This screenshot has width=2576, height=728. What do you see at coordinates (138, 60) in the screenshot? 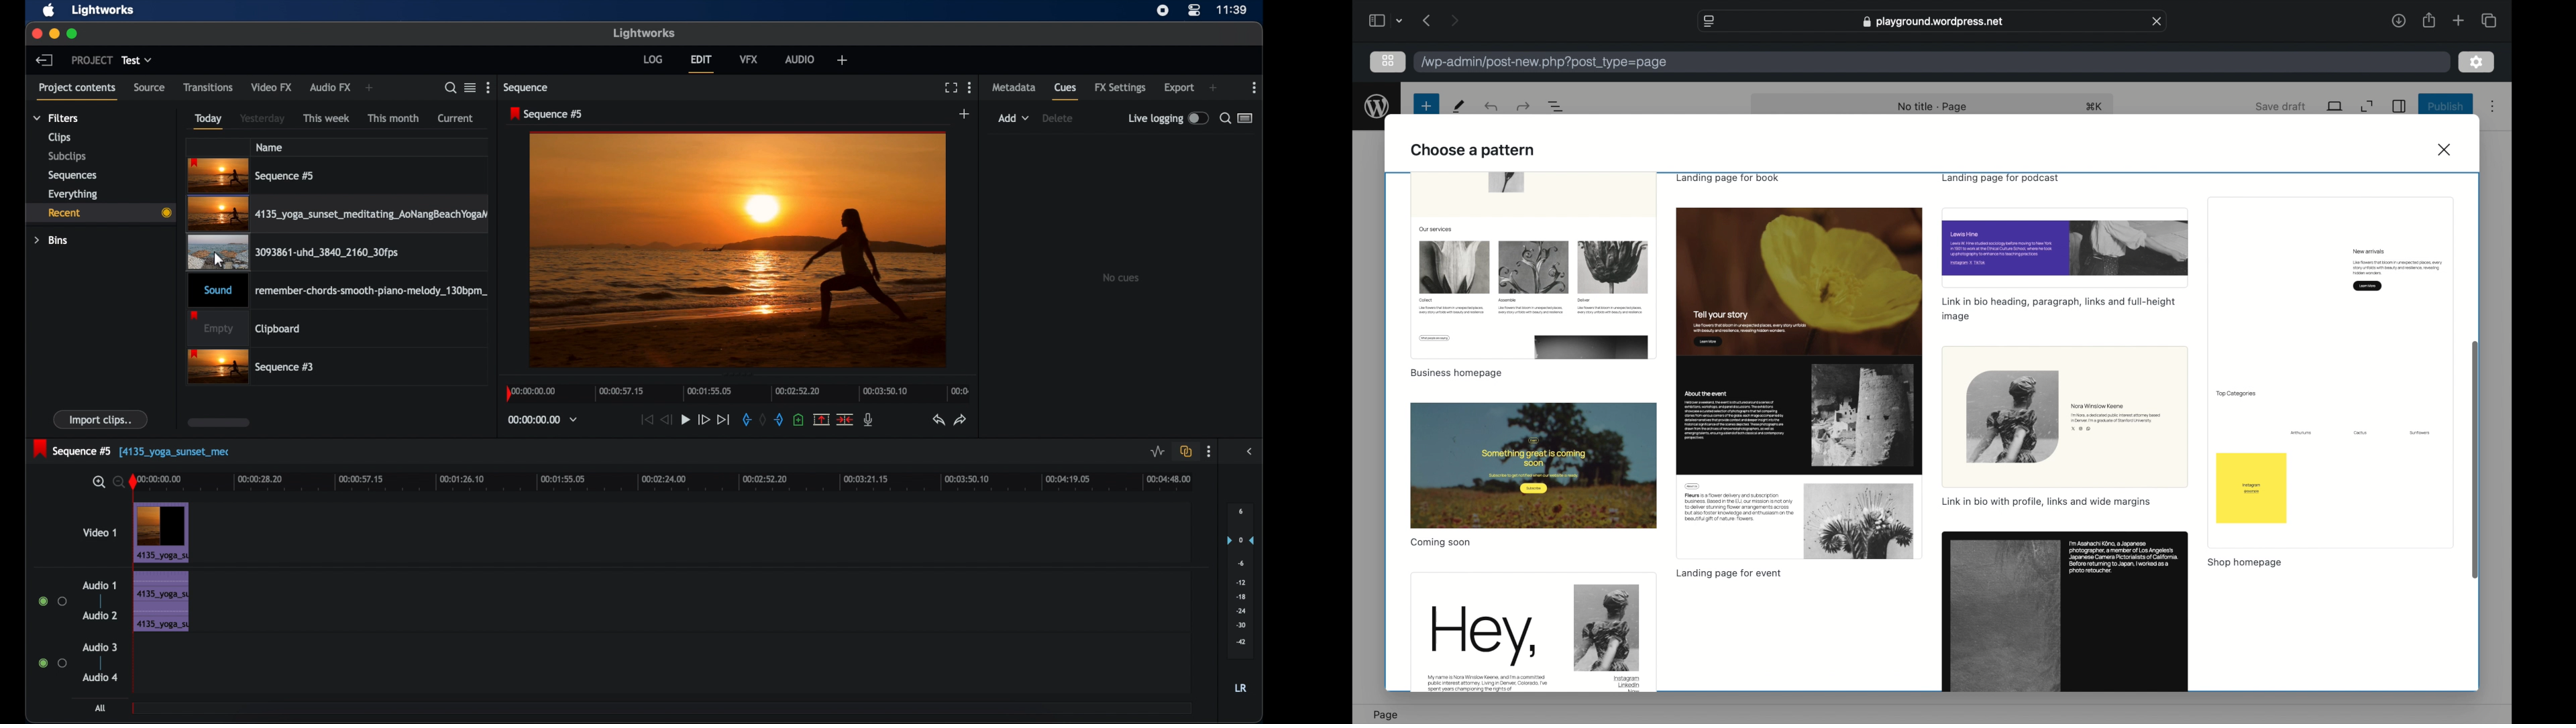
I see `test` at bounding box center [138, 60].